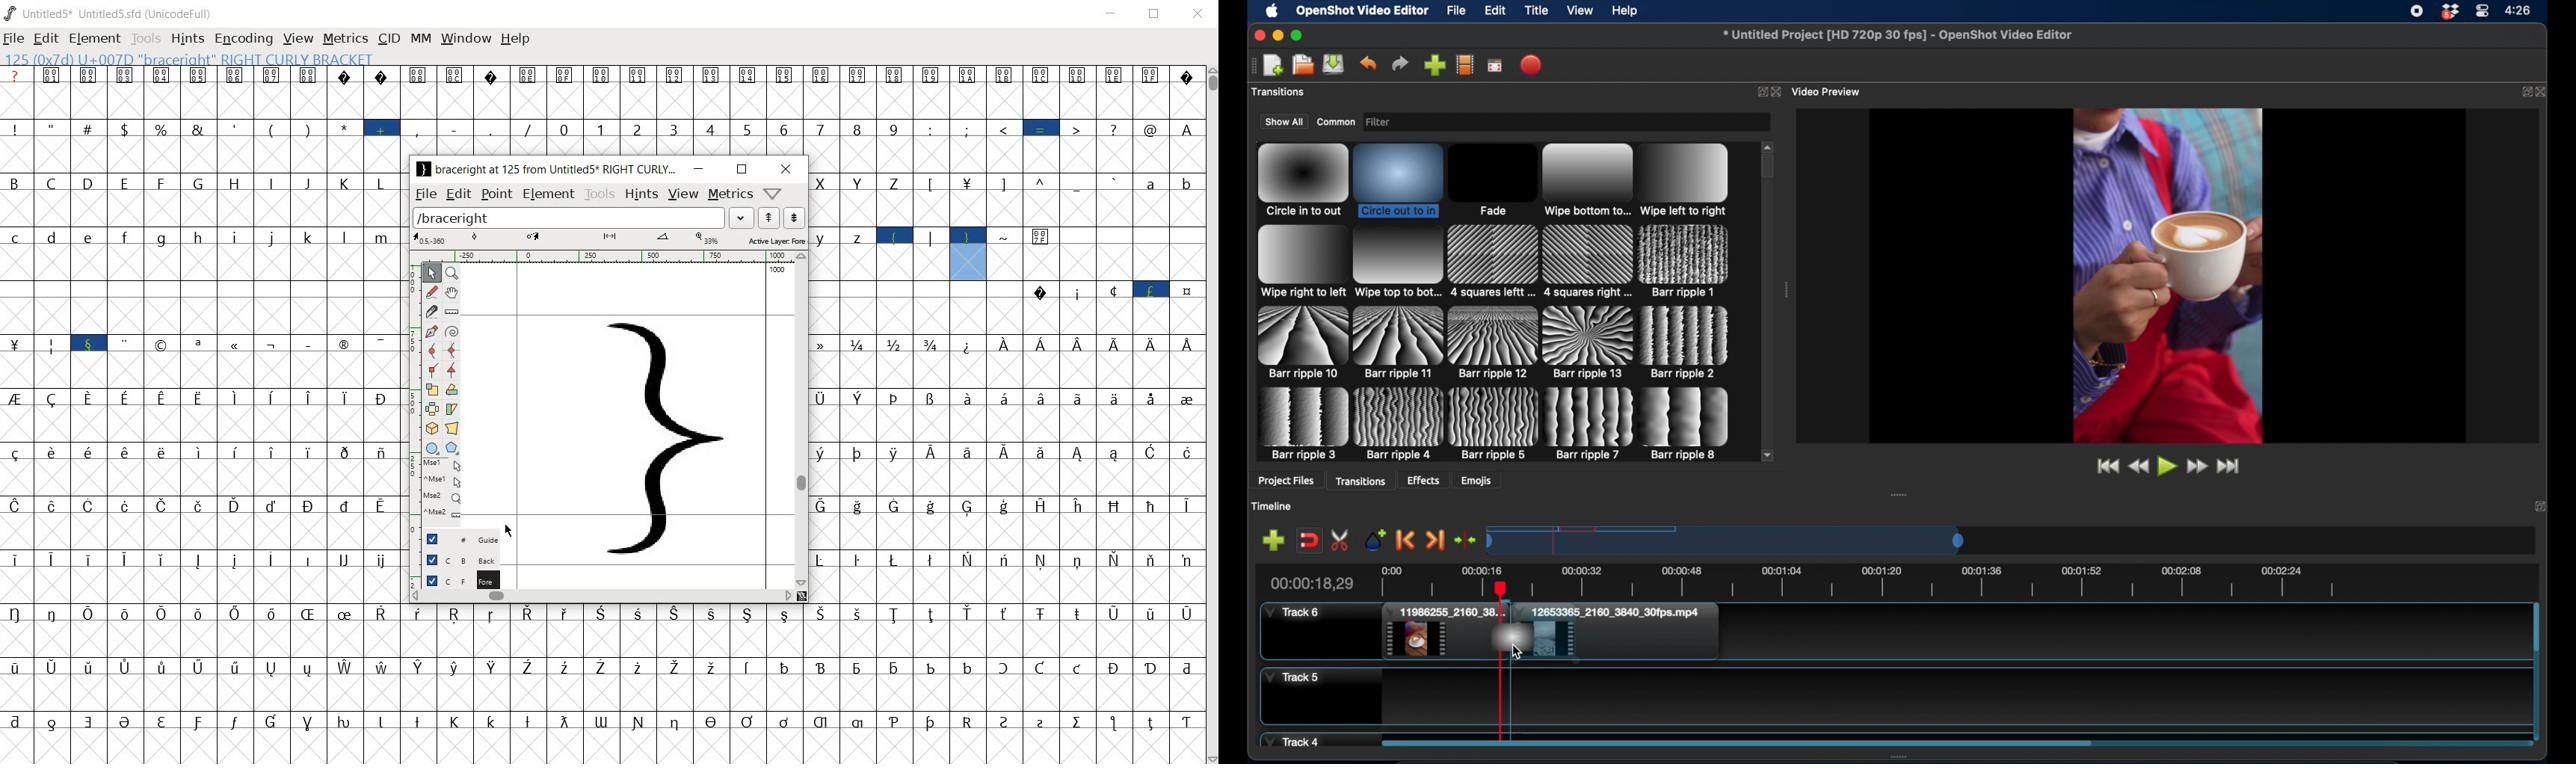  What do you see at coordinates (1509, 642) in the screenshot?
I see `drag cursor` at bounding box center [1509, 642].